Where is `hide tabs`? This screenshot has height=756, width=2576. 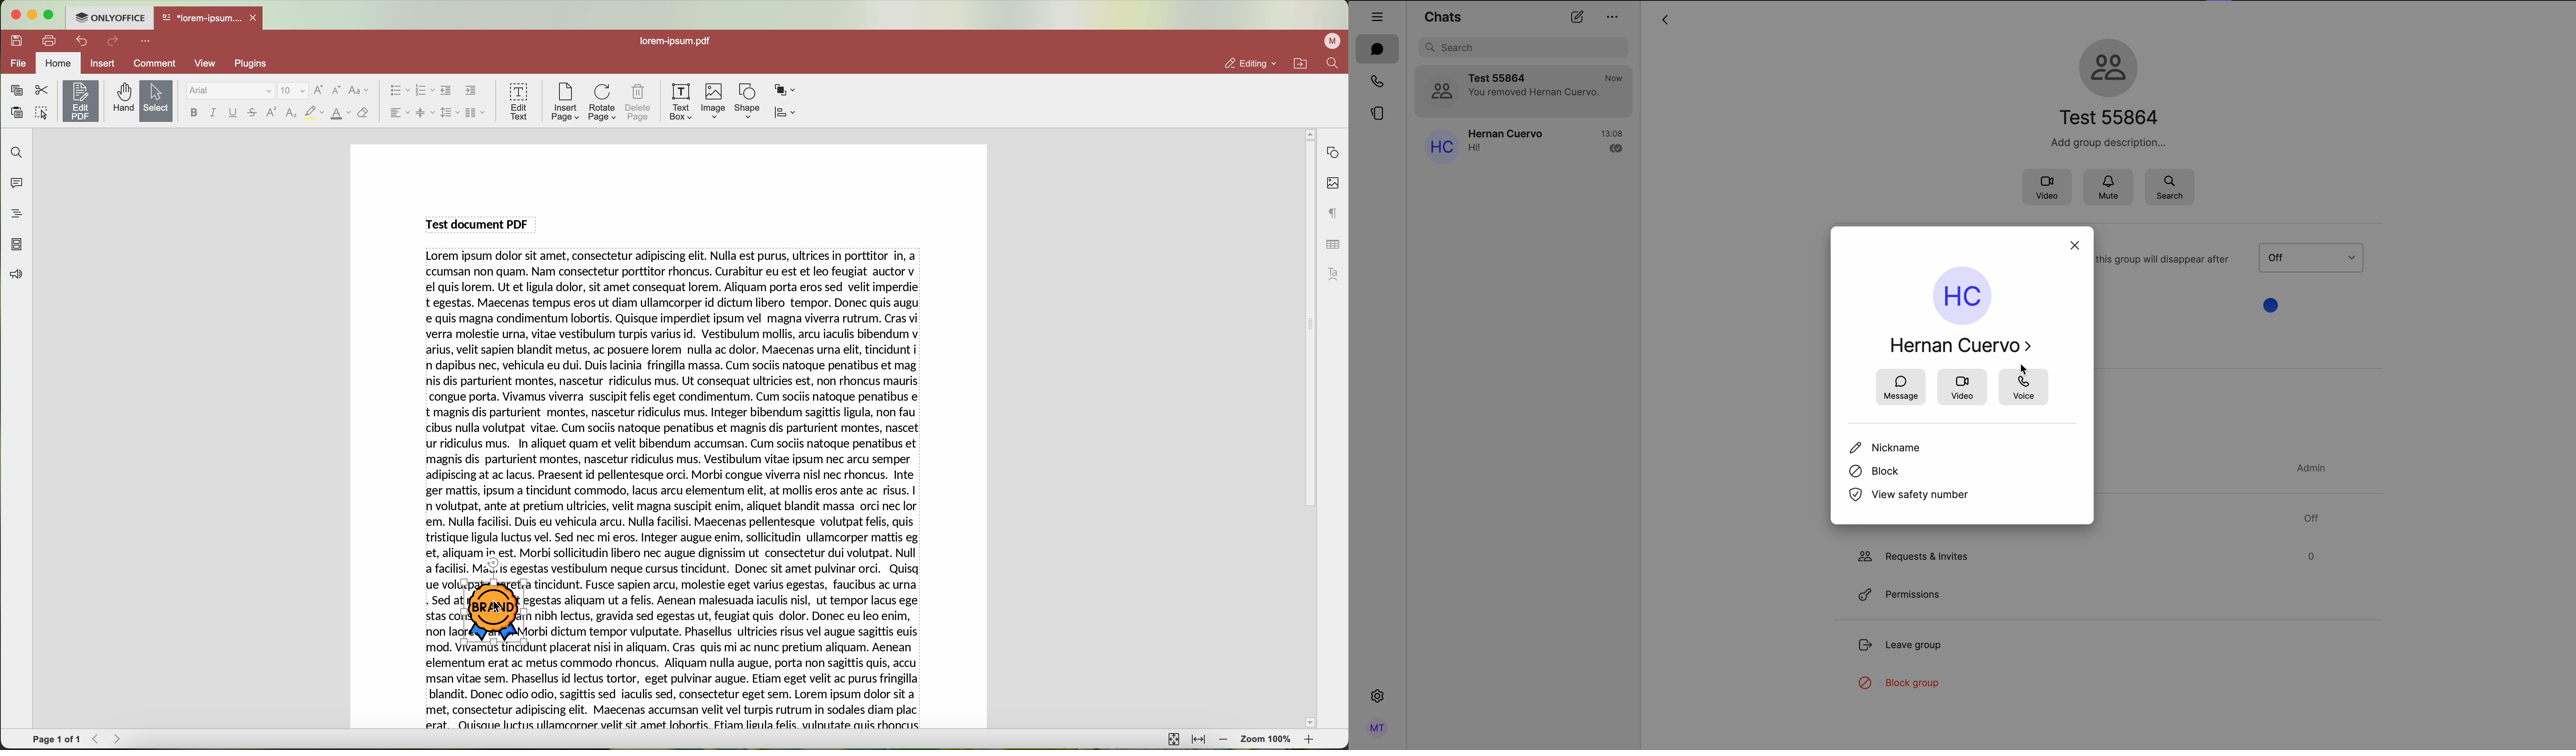 hide tabs is located at coordinates (1378, 14).